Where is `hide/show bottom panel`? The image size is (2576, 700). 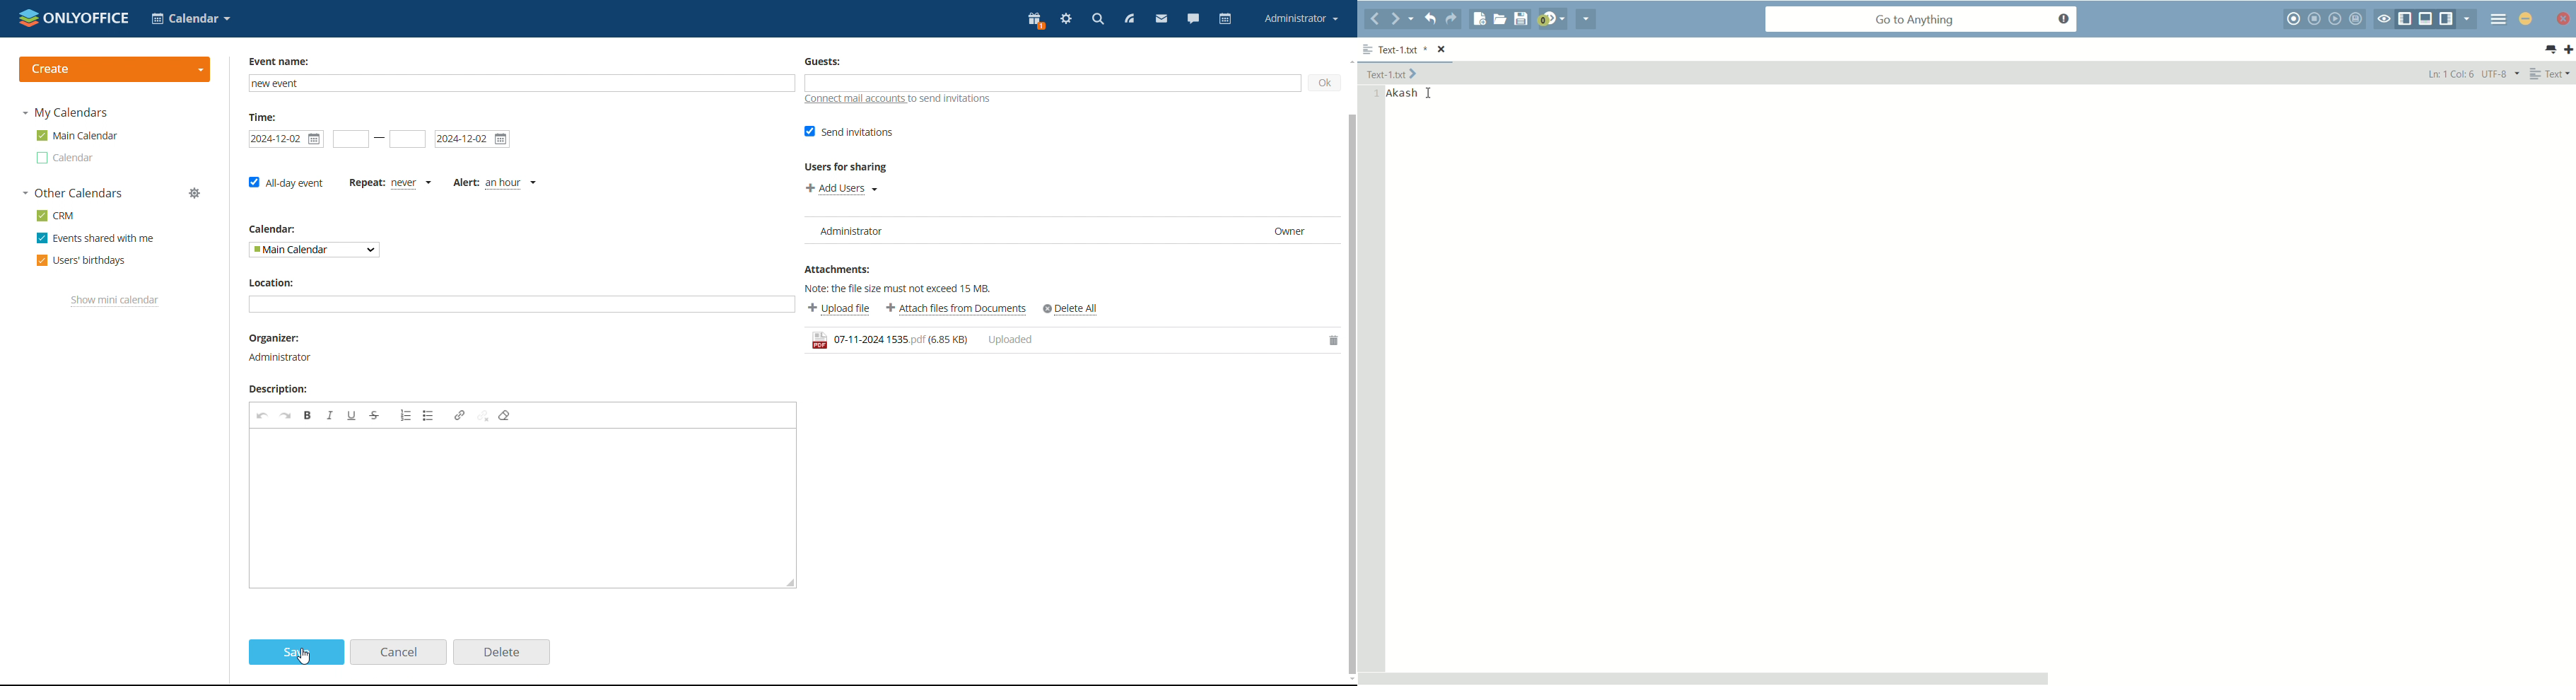
hide/show bottom panel is located at coordinates (2426, 19).